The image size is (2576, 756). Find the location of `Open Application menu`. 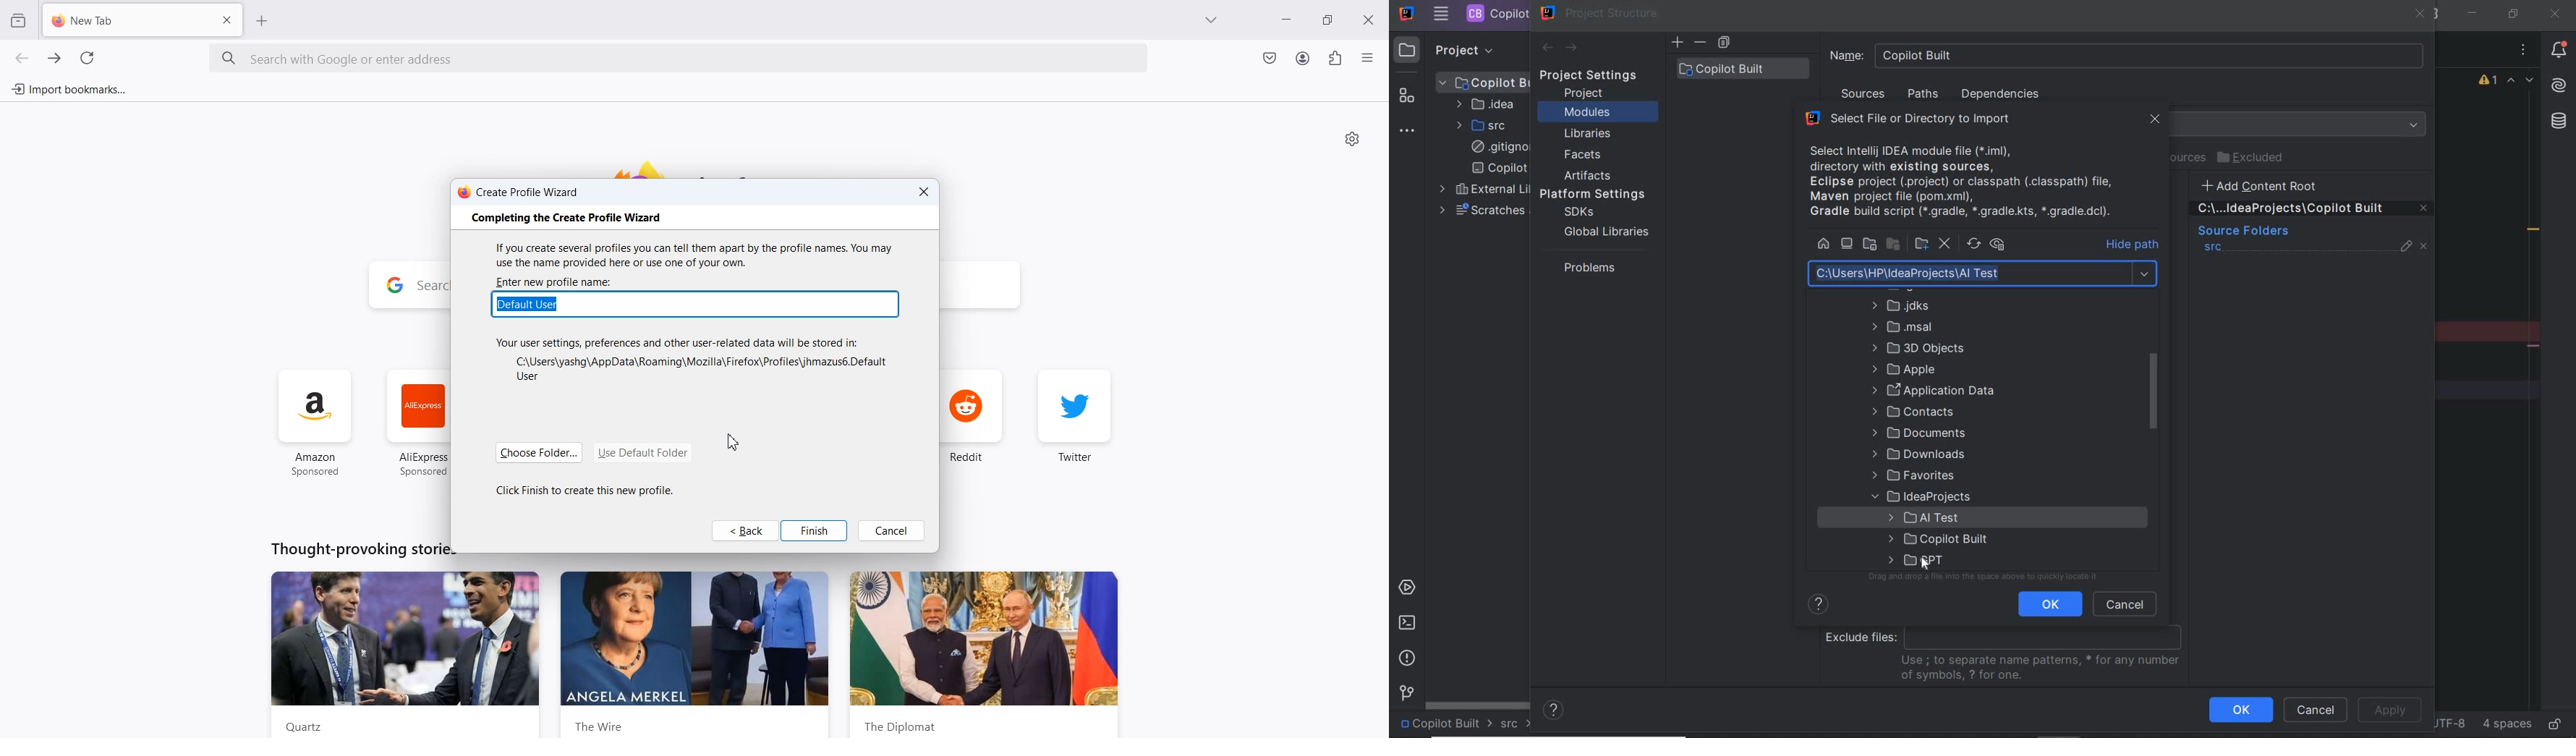

Open Application menu is located at coordinates (1369, 57).